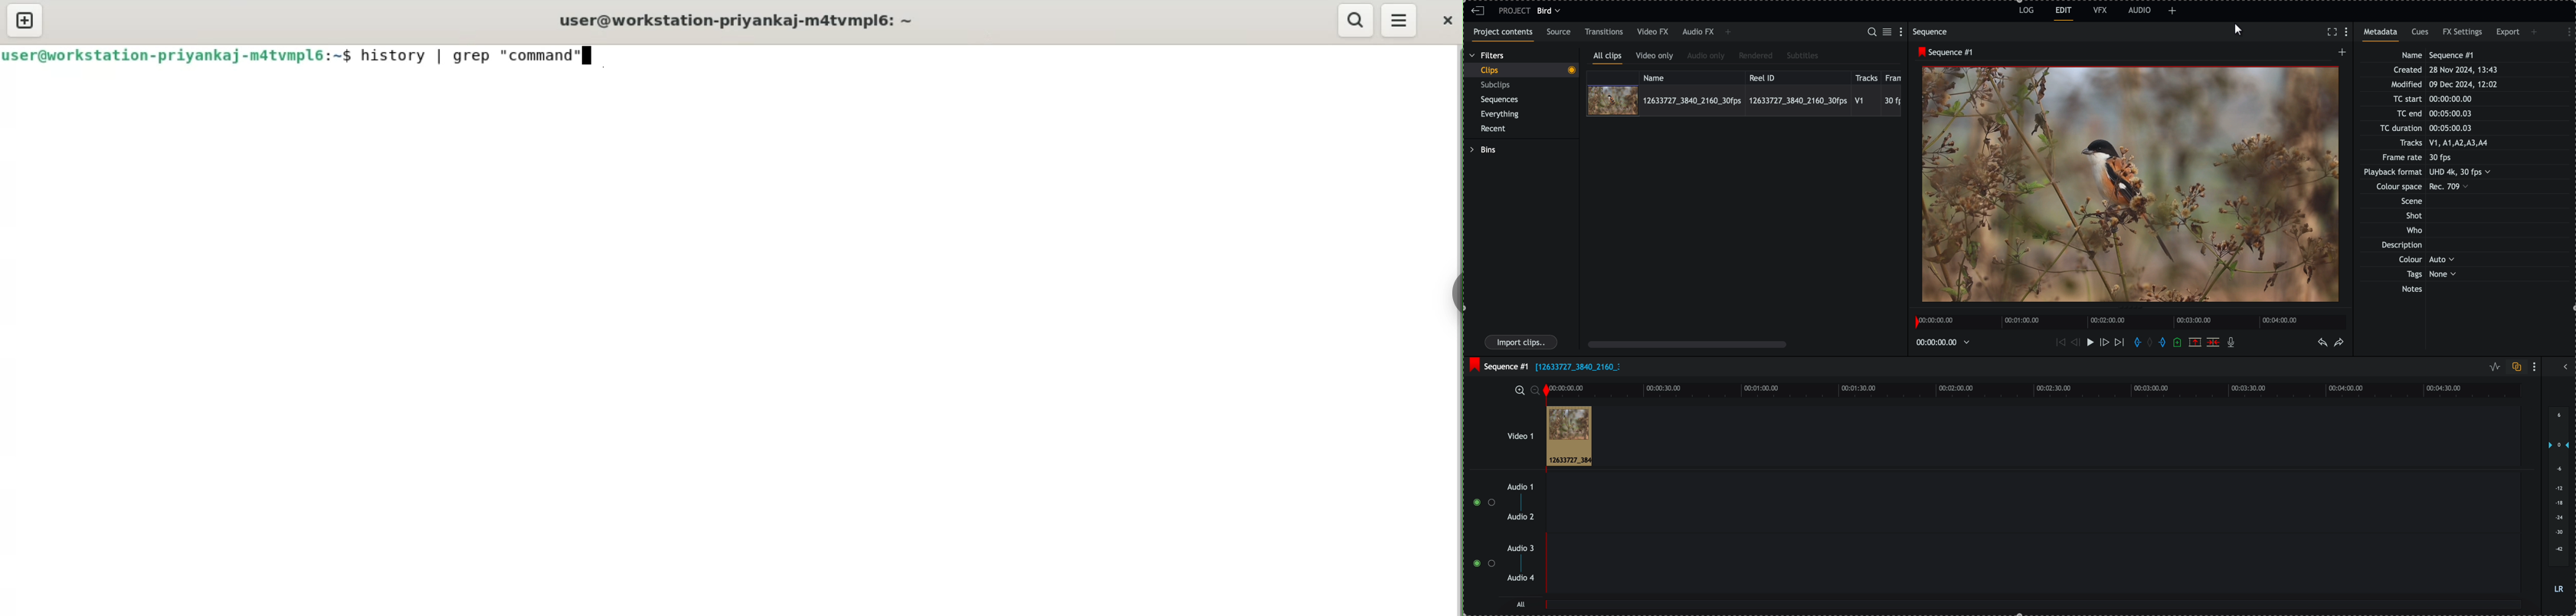 Image resolution: width=2576 pixels, height=616 pixels. Describe the element at coordinates (2233, 343) in the screenshot. I see `recored voice-over` at that location.